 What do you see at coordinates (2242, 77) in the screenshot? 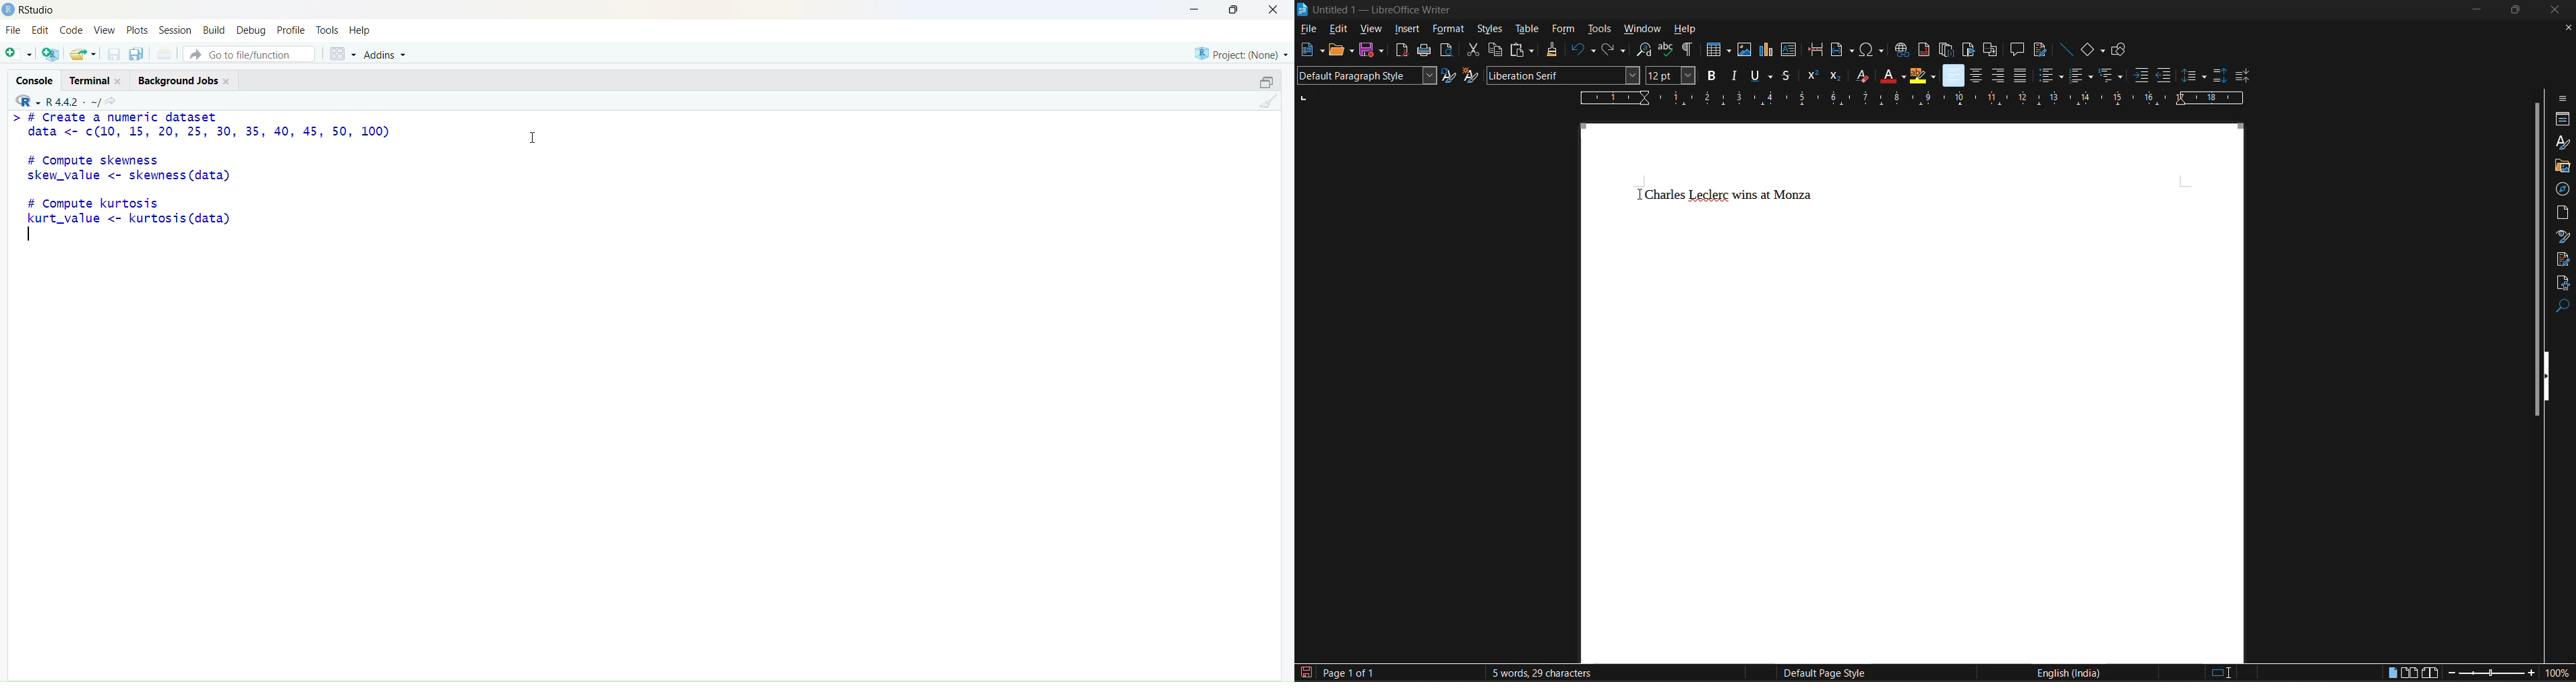
I see `decrease paragraph spacing` at bounding box center [2242, 77].